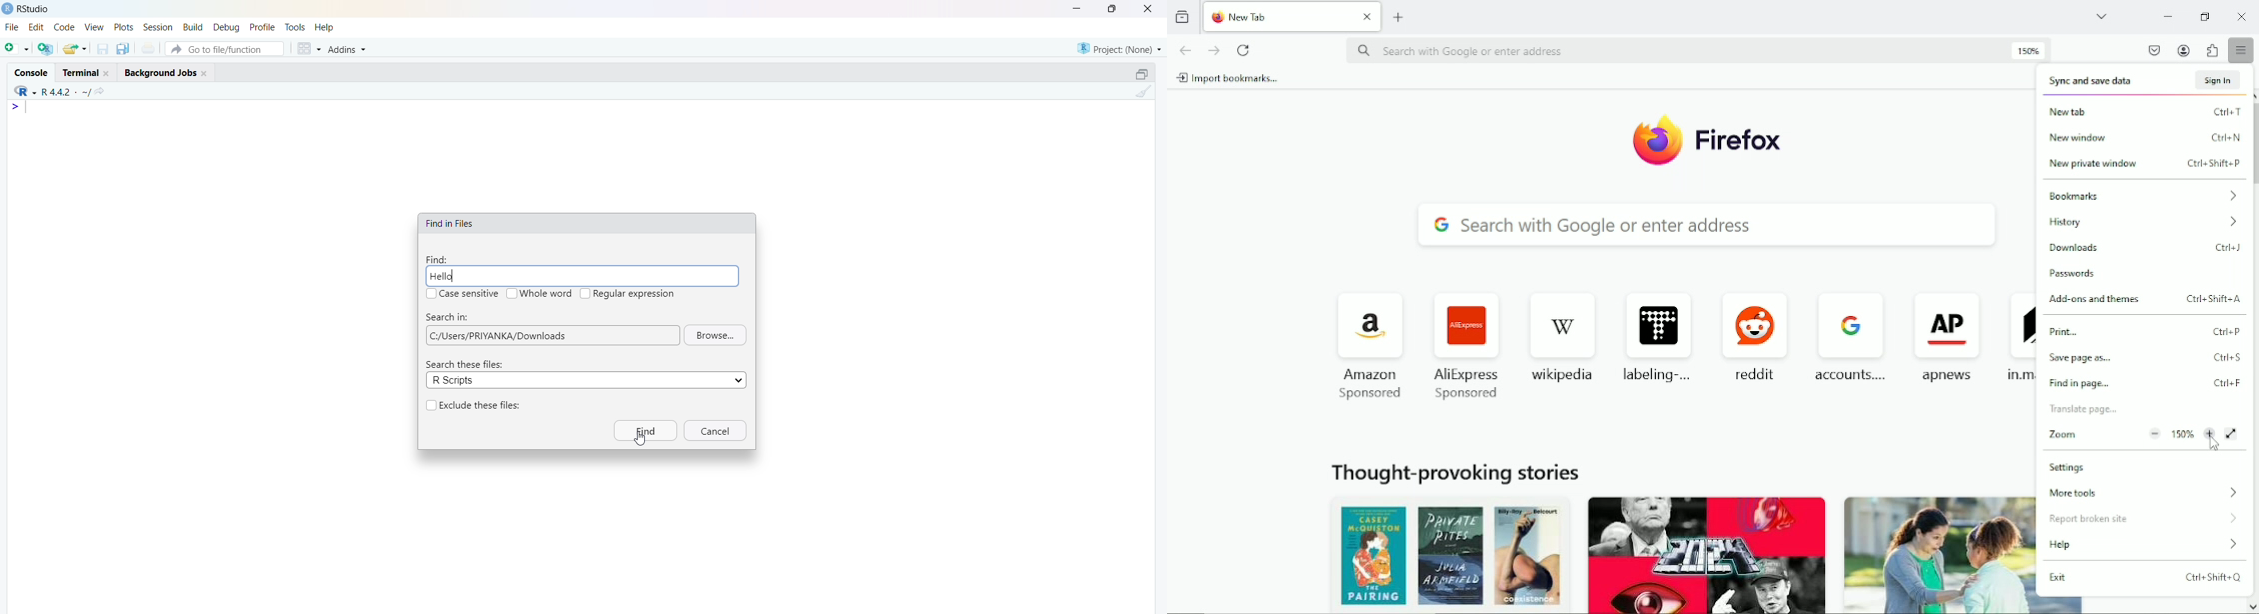 The width and height of the screenshot is (2268, 616). What do you see at coordinates (635, 294) in the screenshot?
I see `Regular expression` at bounding box center [635, 294].